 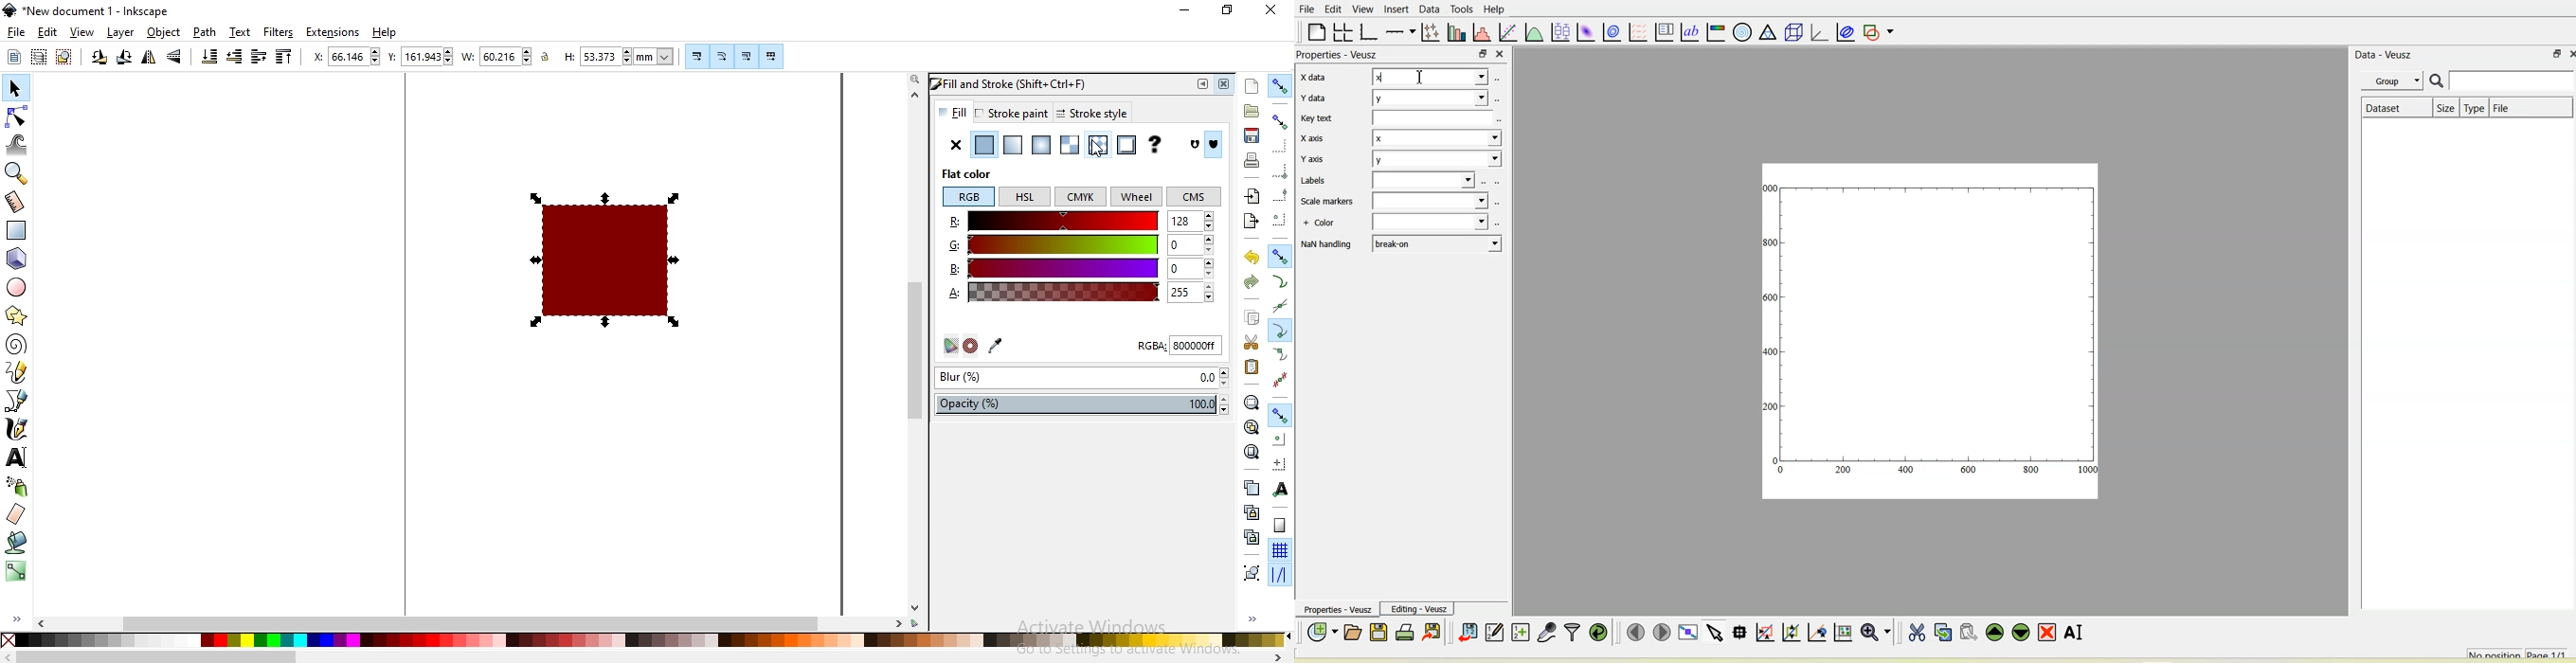 I want to click on rotate 90 counter clockwise, so click(x=98, y=59).